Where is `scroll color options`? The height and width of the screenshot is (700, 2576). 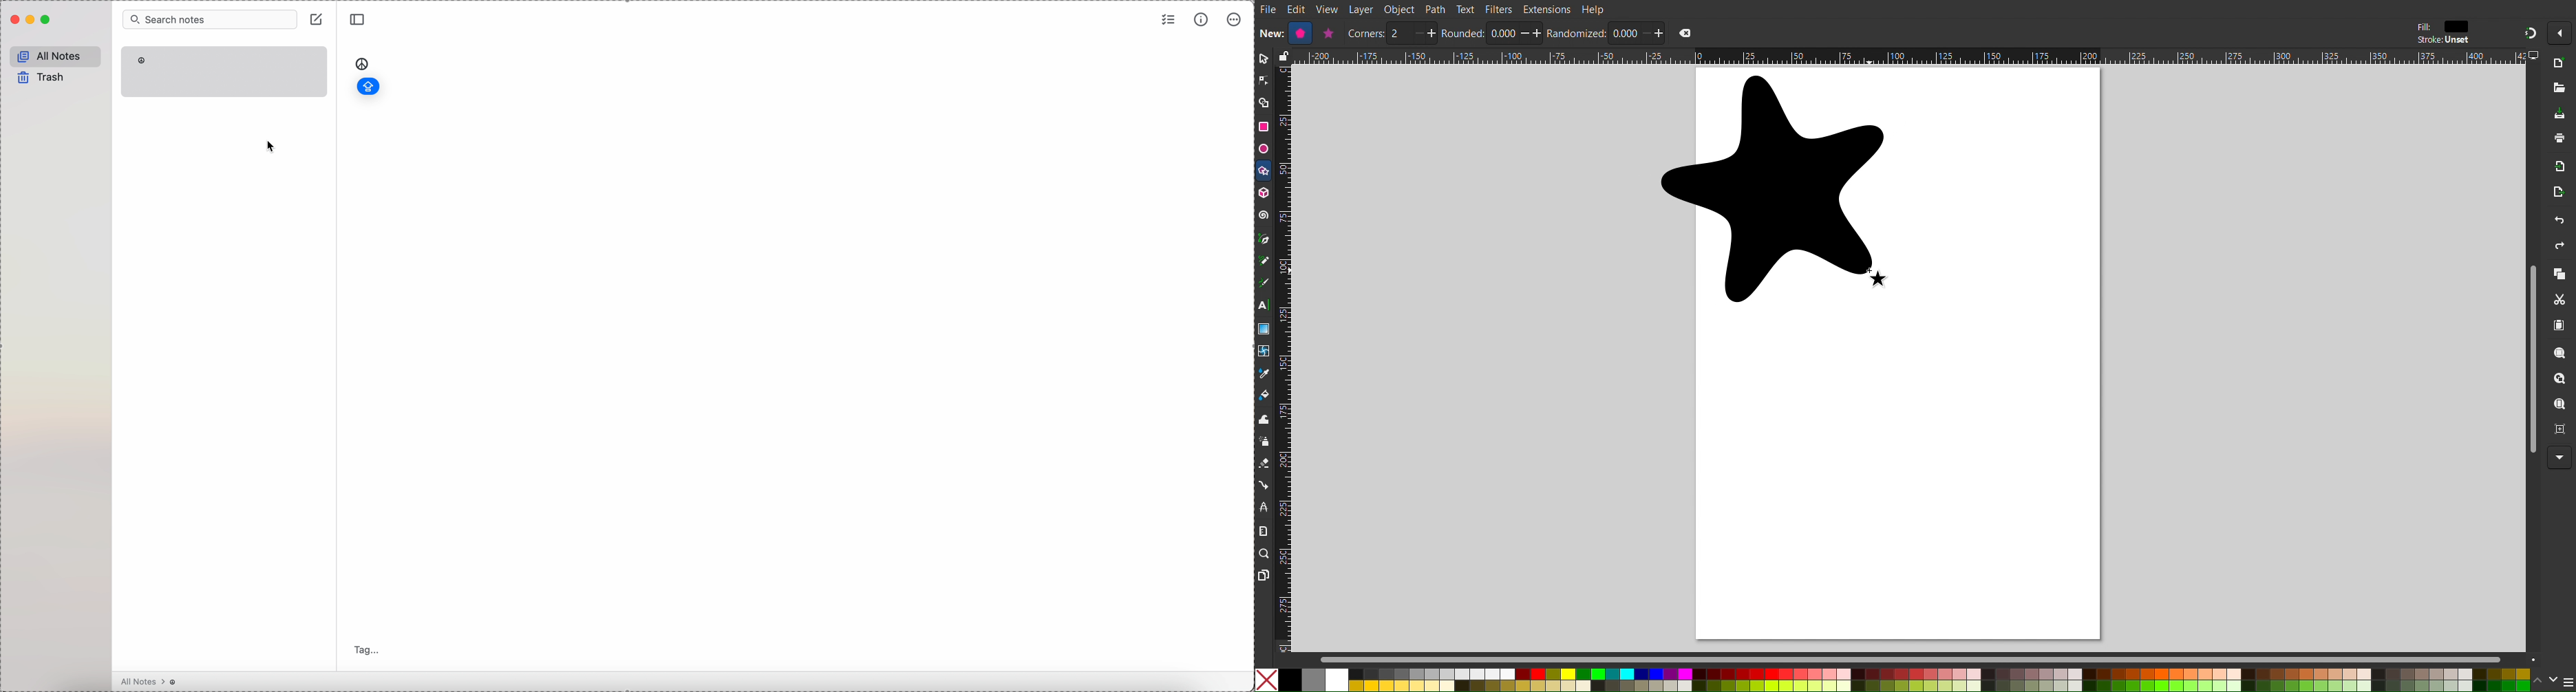
scroll color options is located at coordinates (2544, 680).